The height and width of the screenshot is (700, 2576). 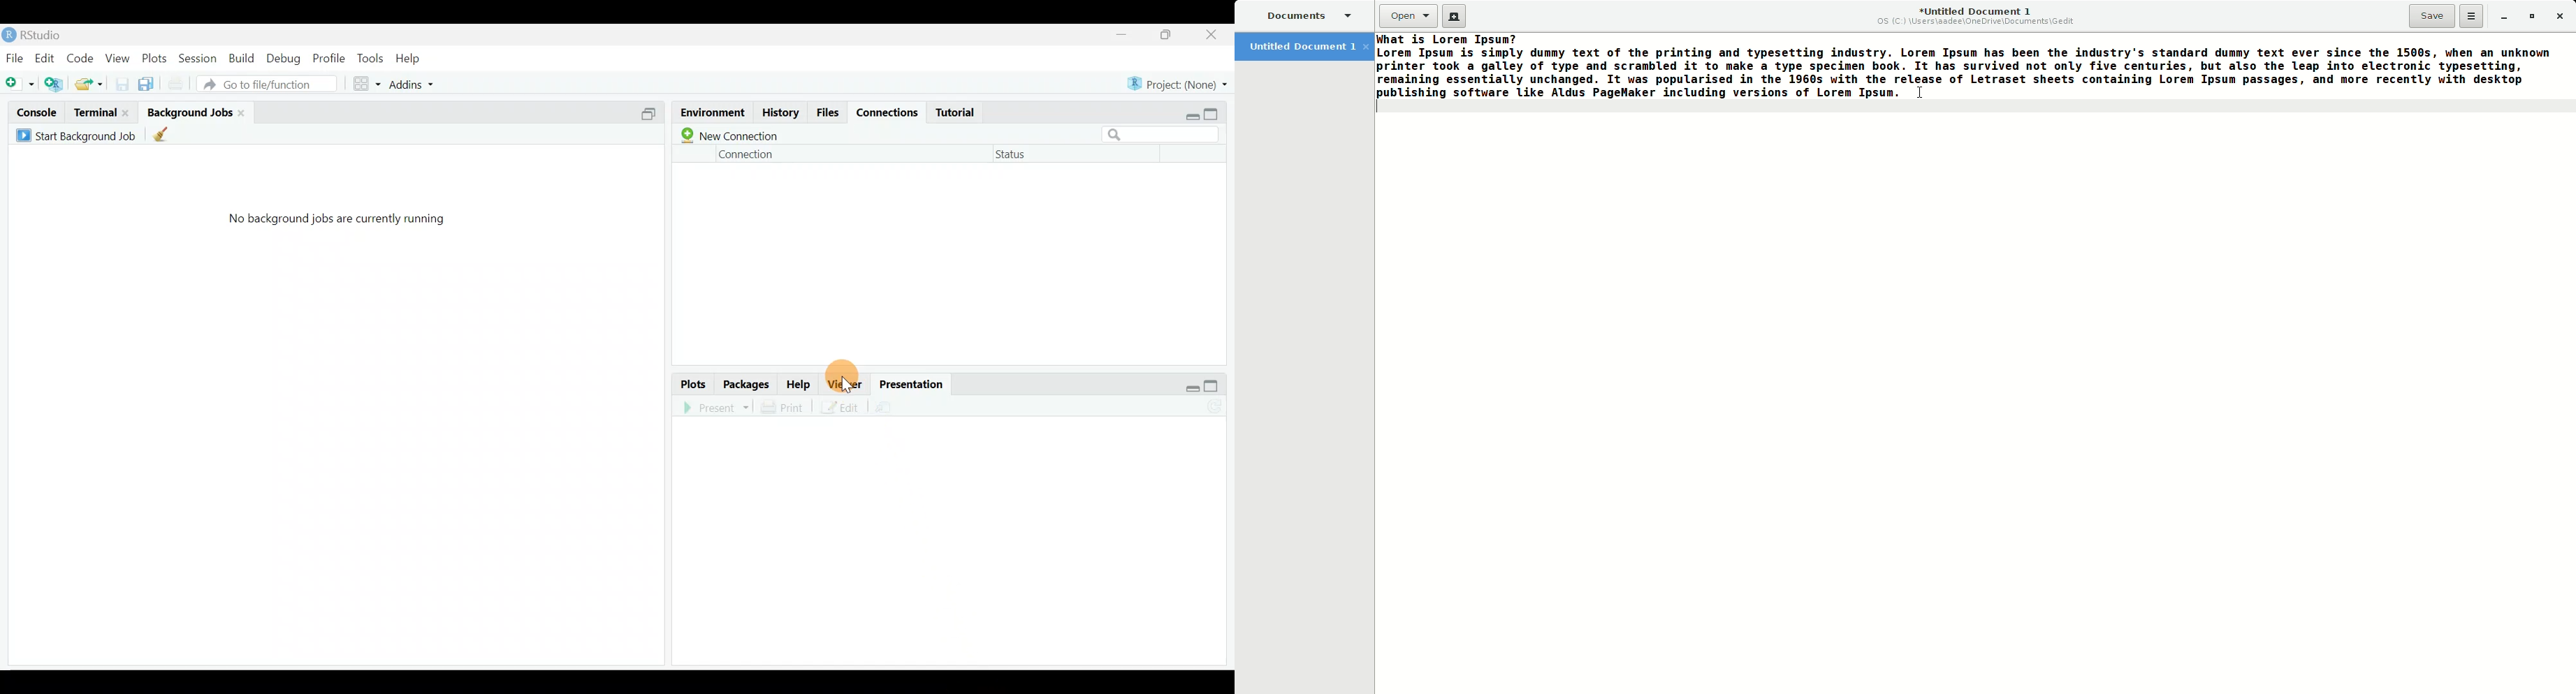 I want to click on Debug, so click(x=285, y=58).